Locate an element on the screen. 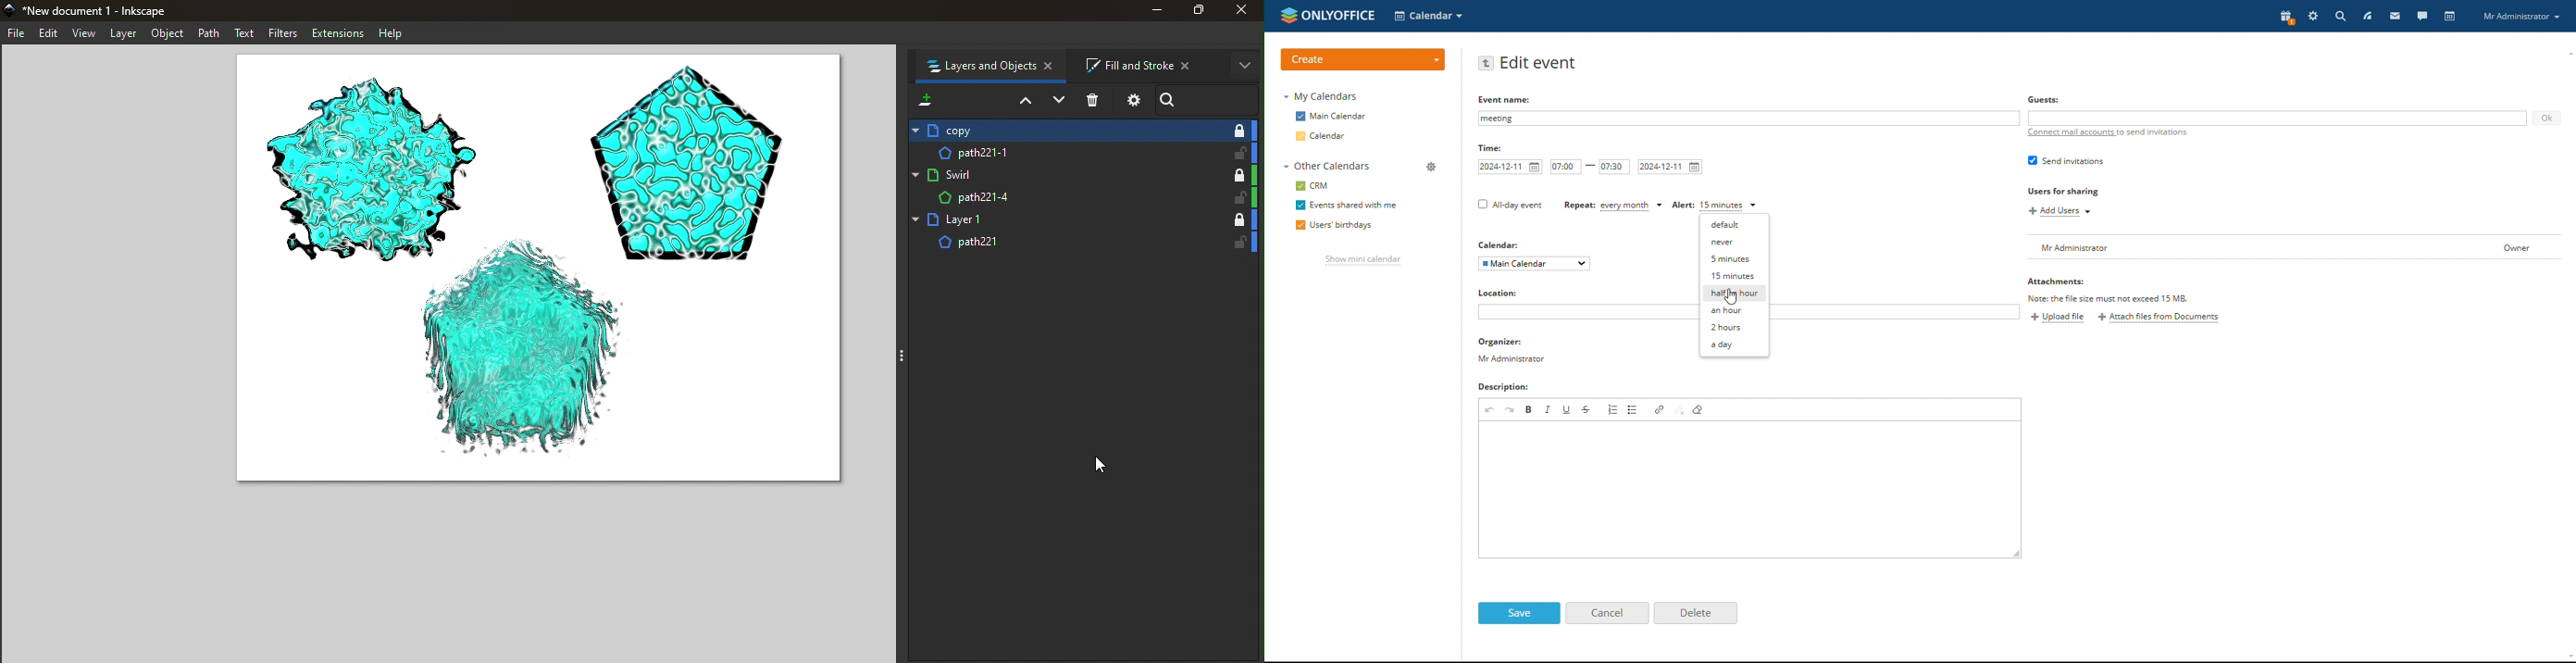 The height and width of the screenshot is (672, 2576). go back is located at coordinates (1486, 64).